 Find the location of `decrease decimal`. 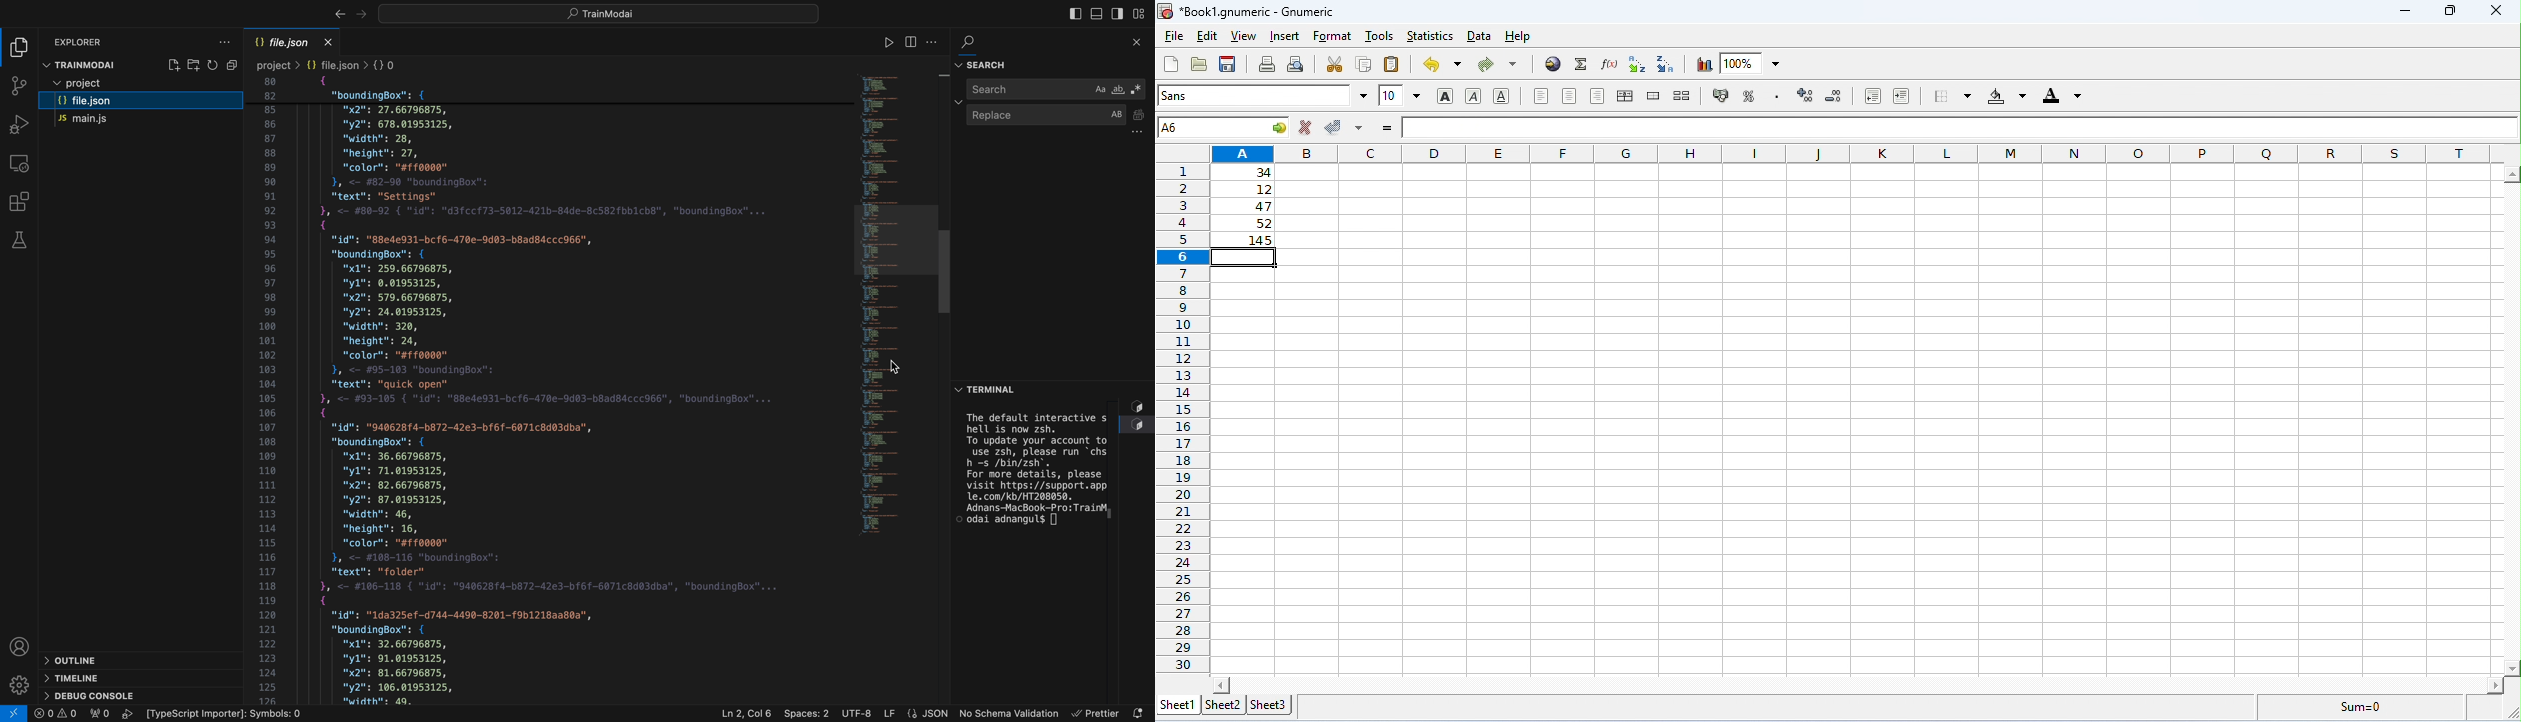

decrease decimal is located at coordinates (1805, 95).